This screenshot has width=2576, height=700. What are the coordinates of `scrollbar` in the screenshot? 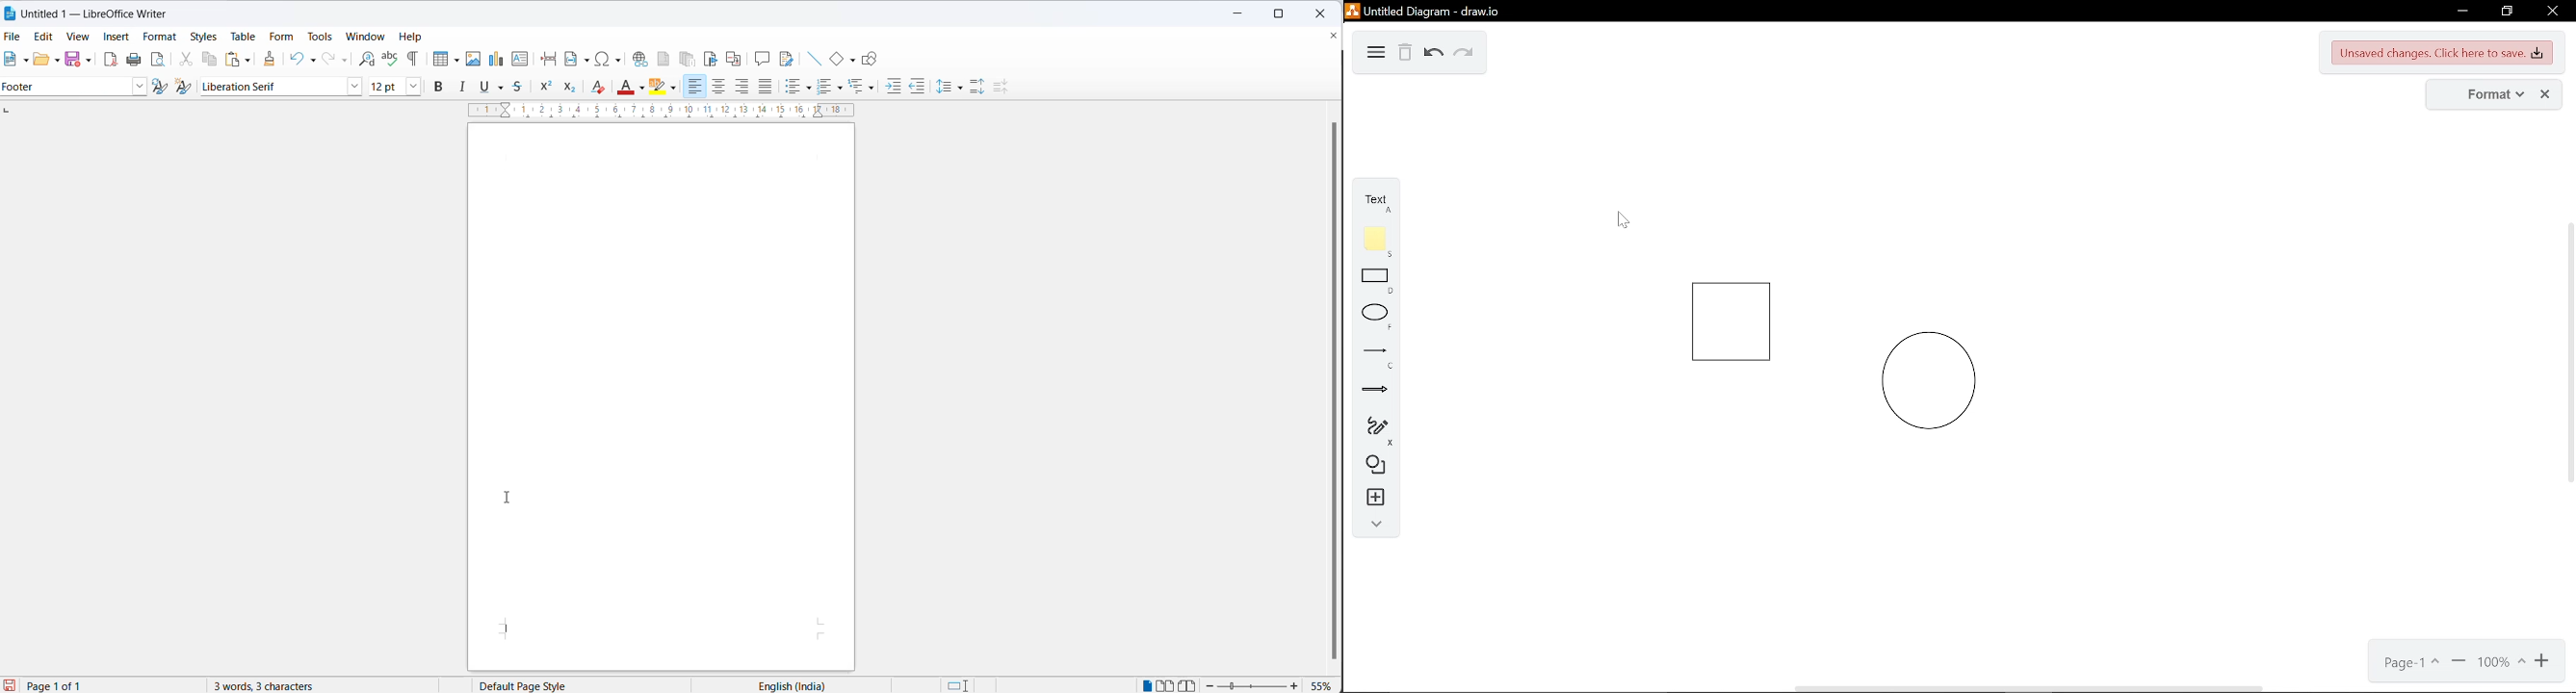 It's located at (1320, 386).